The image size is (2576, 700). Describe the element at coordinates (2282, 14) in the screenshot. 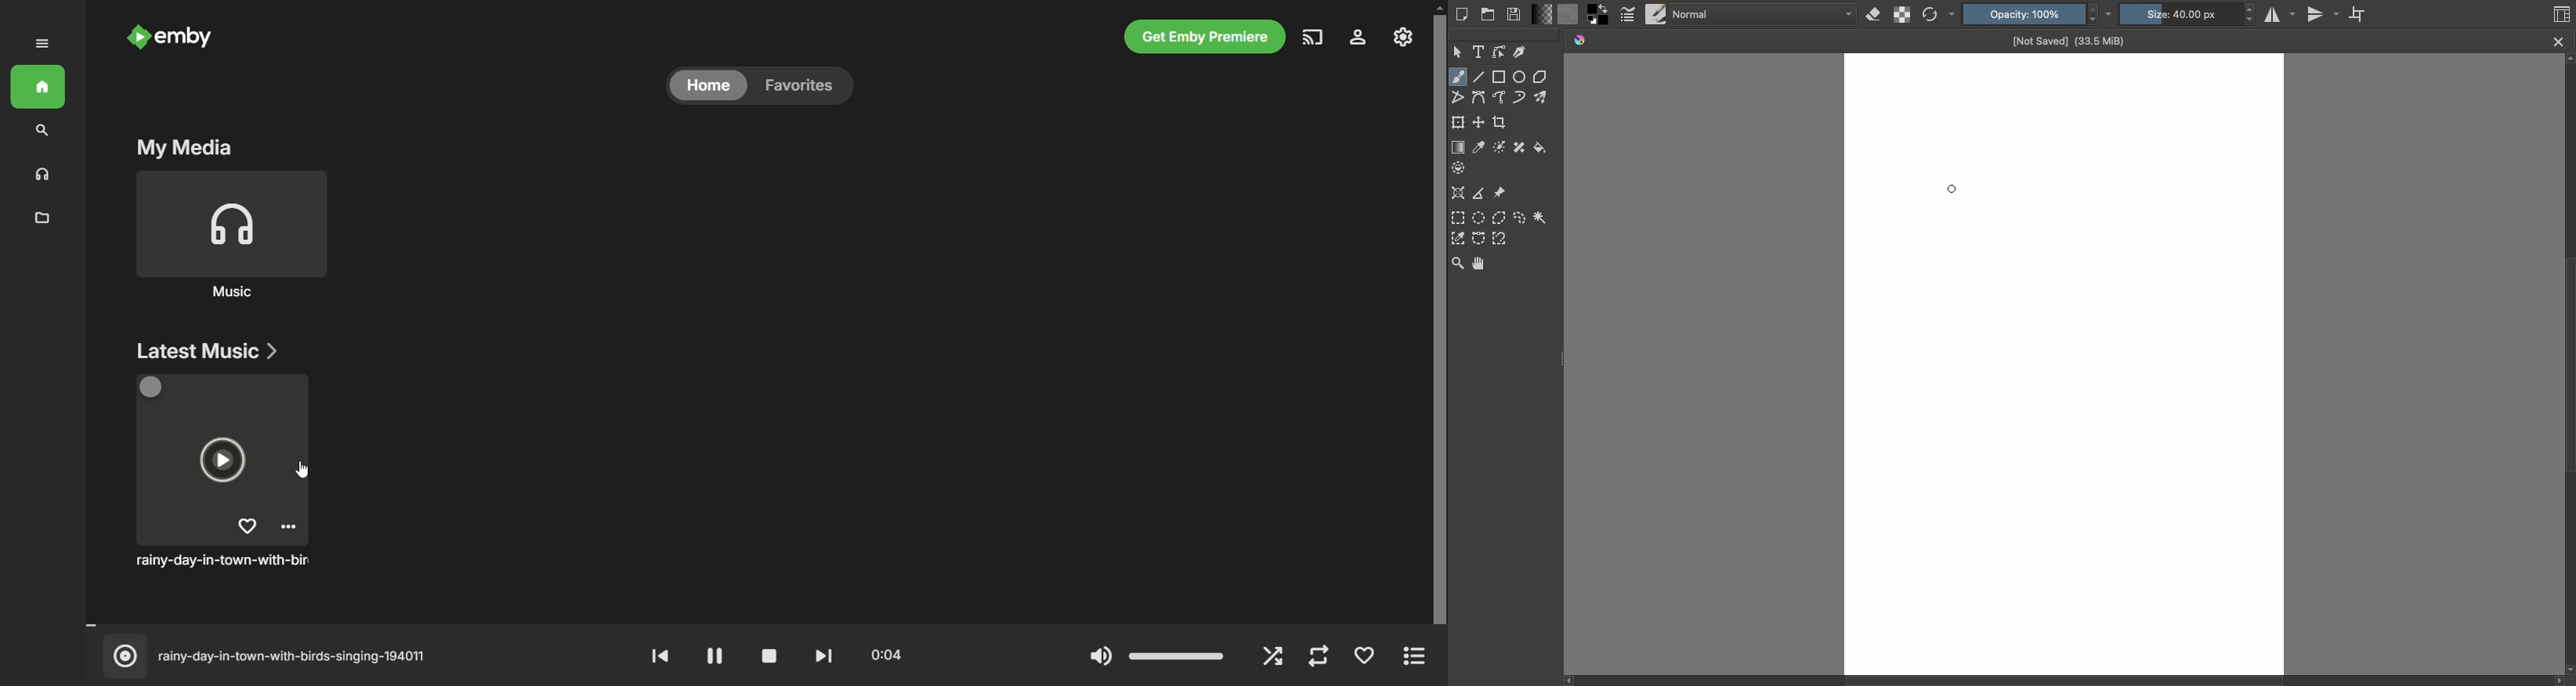

I see `Horizontal mirror tool` at that location.